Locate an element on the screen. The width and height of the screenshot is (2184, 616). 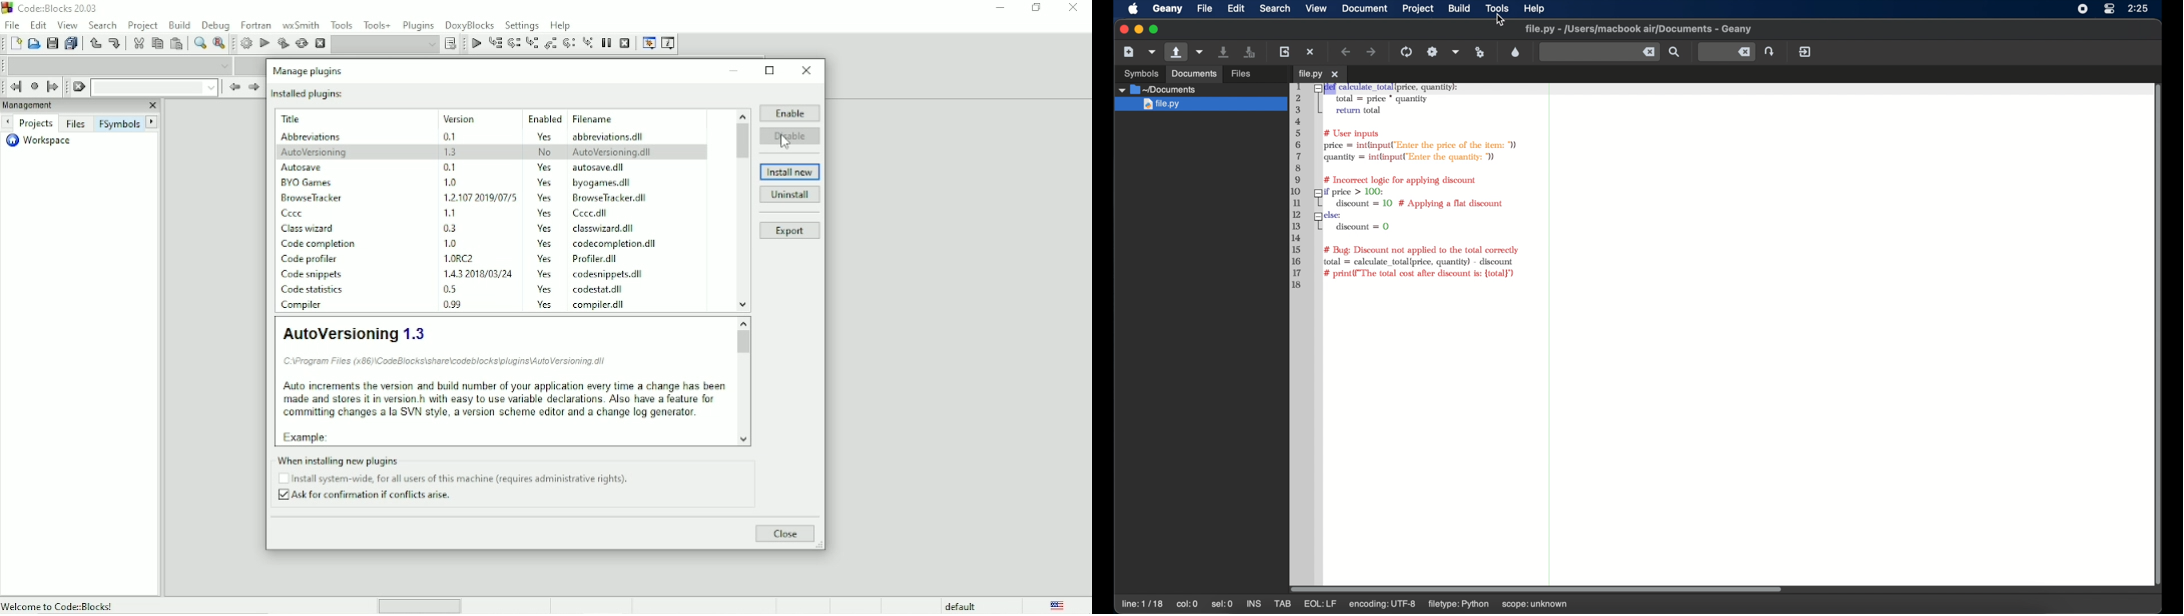
Workspace is located at coordinates (37, 141).